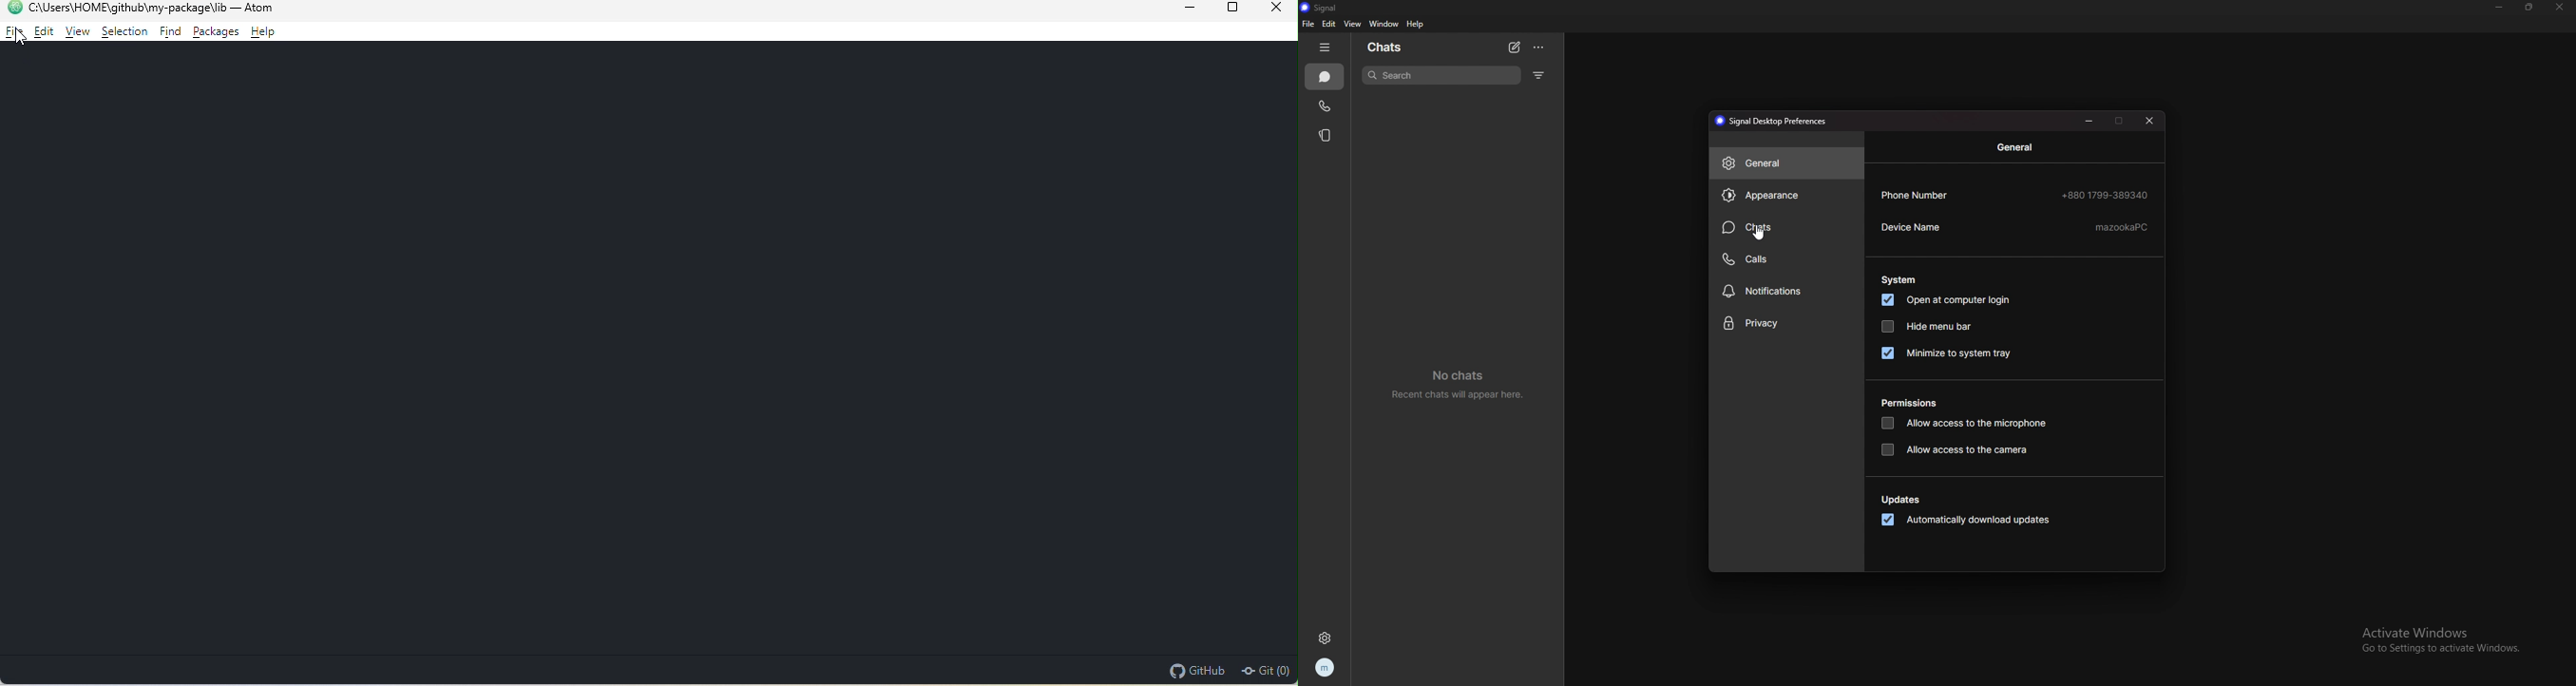 This screenshot has height=700, width=2576. Describe the element at coordinates (2500, 7) in the screenshot. I see `minimize` at that location.